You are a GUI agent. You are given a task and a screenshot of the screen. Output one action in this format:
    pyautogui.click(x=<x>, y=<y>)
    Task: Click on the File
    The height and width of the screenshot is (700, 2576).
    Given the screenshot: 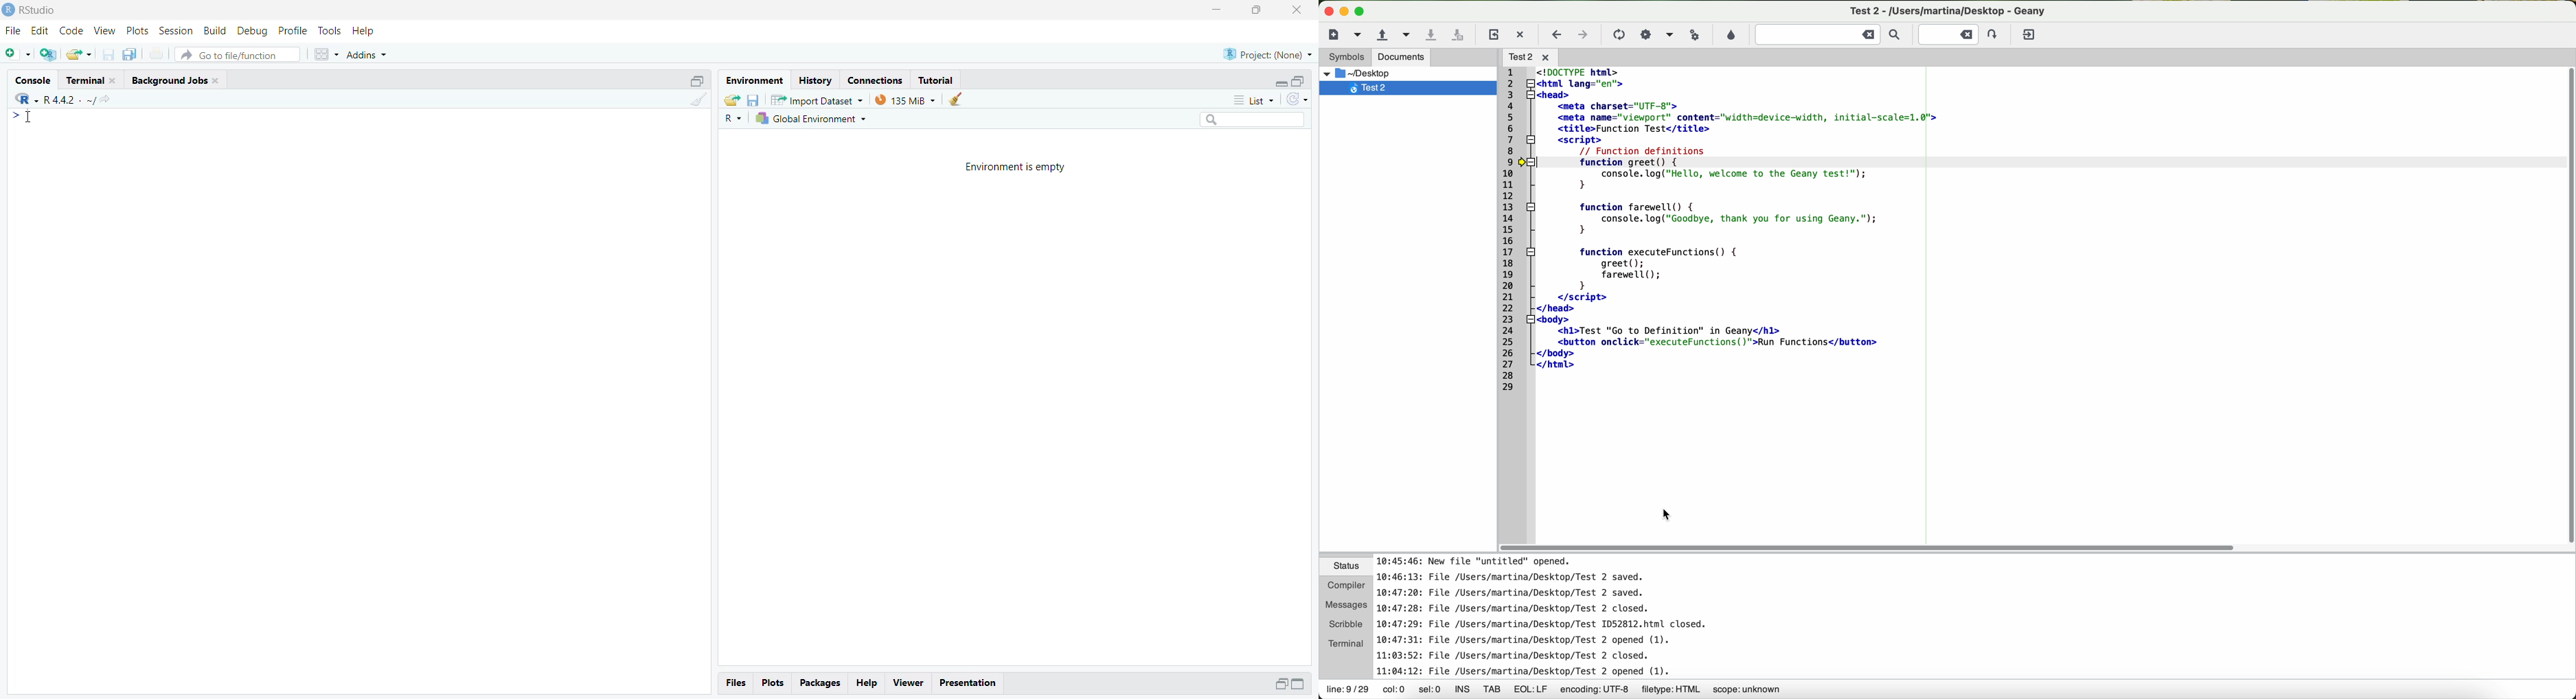 What is the action you would take?
    pyautogui.click(x=14, y=30)
    